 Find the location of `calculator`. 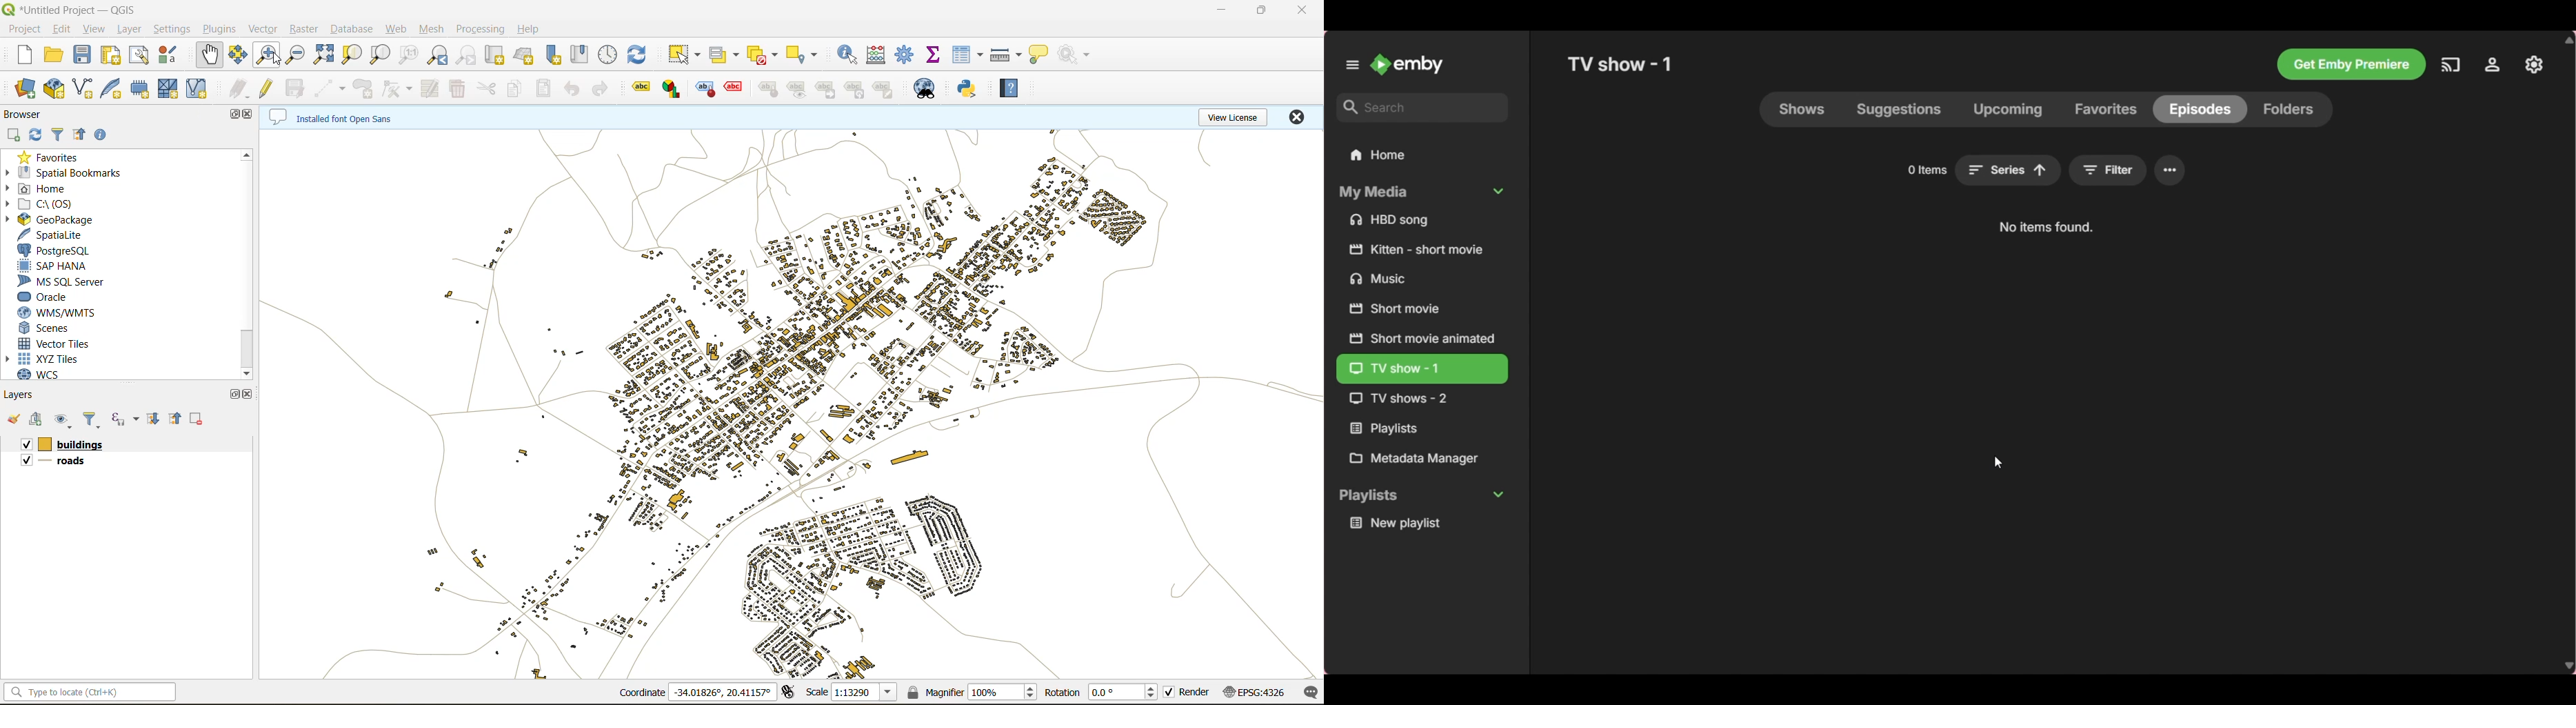

calculator is located at coordinates (877, 54).